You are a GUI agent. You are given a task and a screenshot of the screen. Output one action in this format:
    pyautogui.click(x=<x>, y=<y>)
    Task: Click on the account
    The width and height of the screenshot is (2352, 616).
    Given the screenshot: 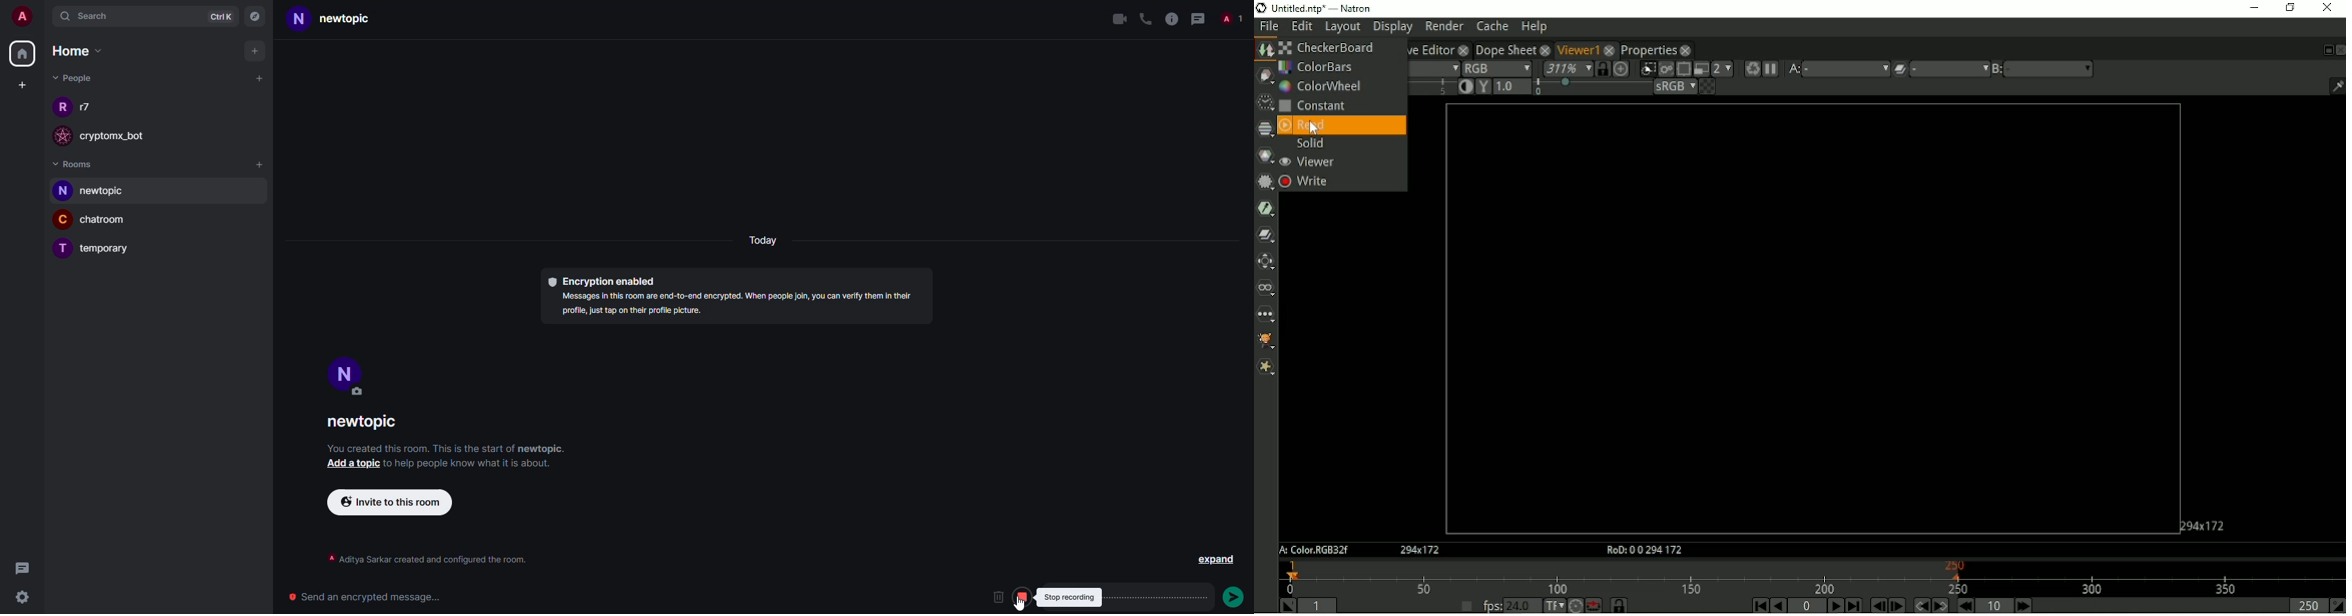 What is the action you would take?
    pyautogui.click(x=27, y=18)
    